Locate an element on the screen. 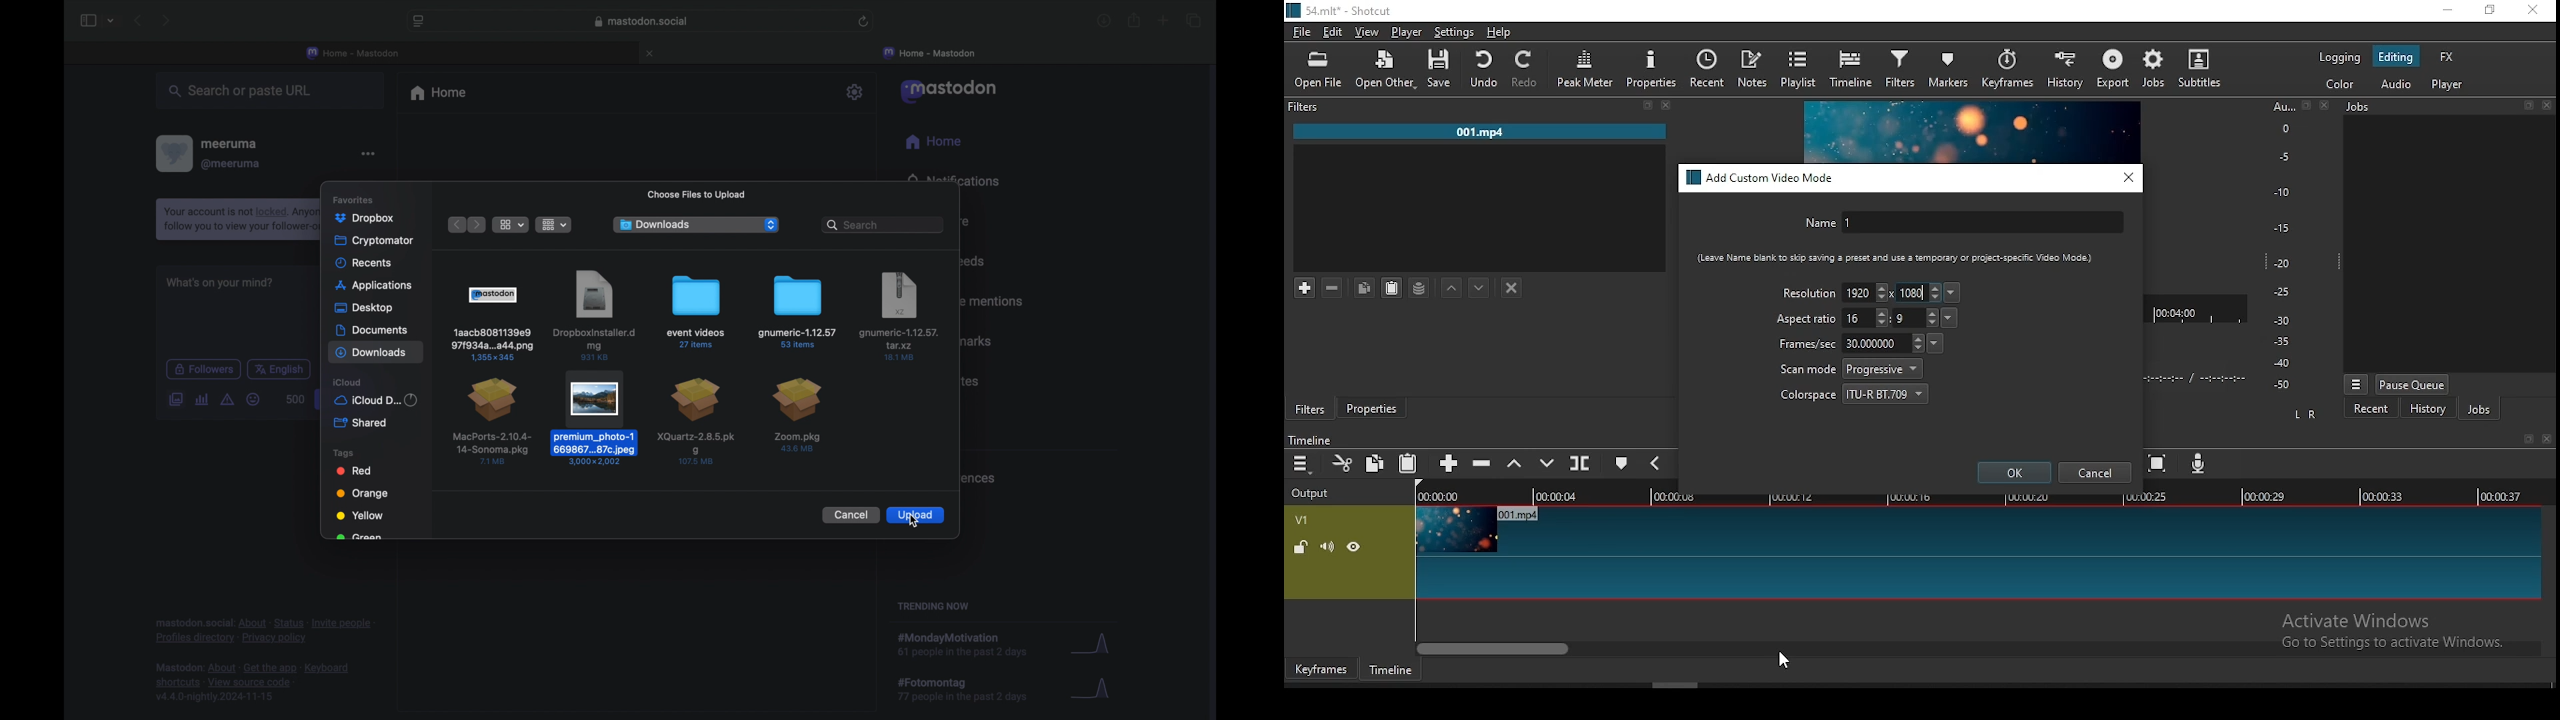  photos is located at coordinates (368, 218).